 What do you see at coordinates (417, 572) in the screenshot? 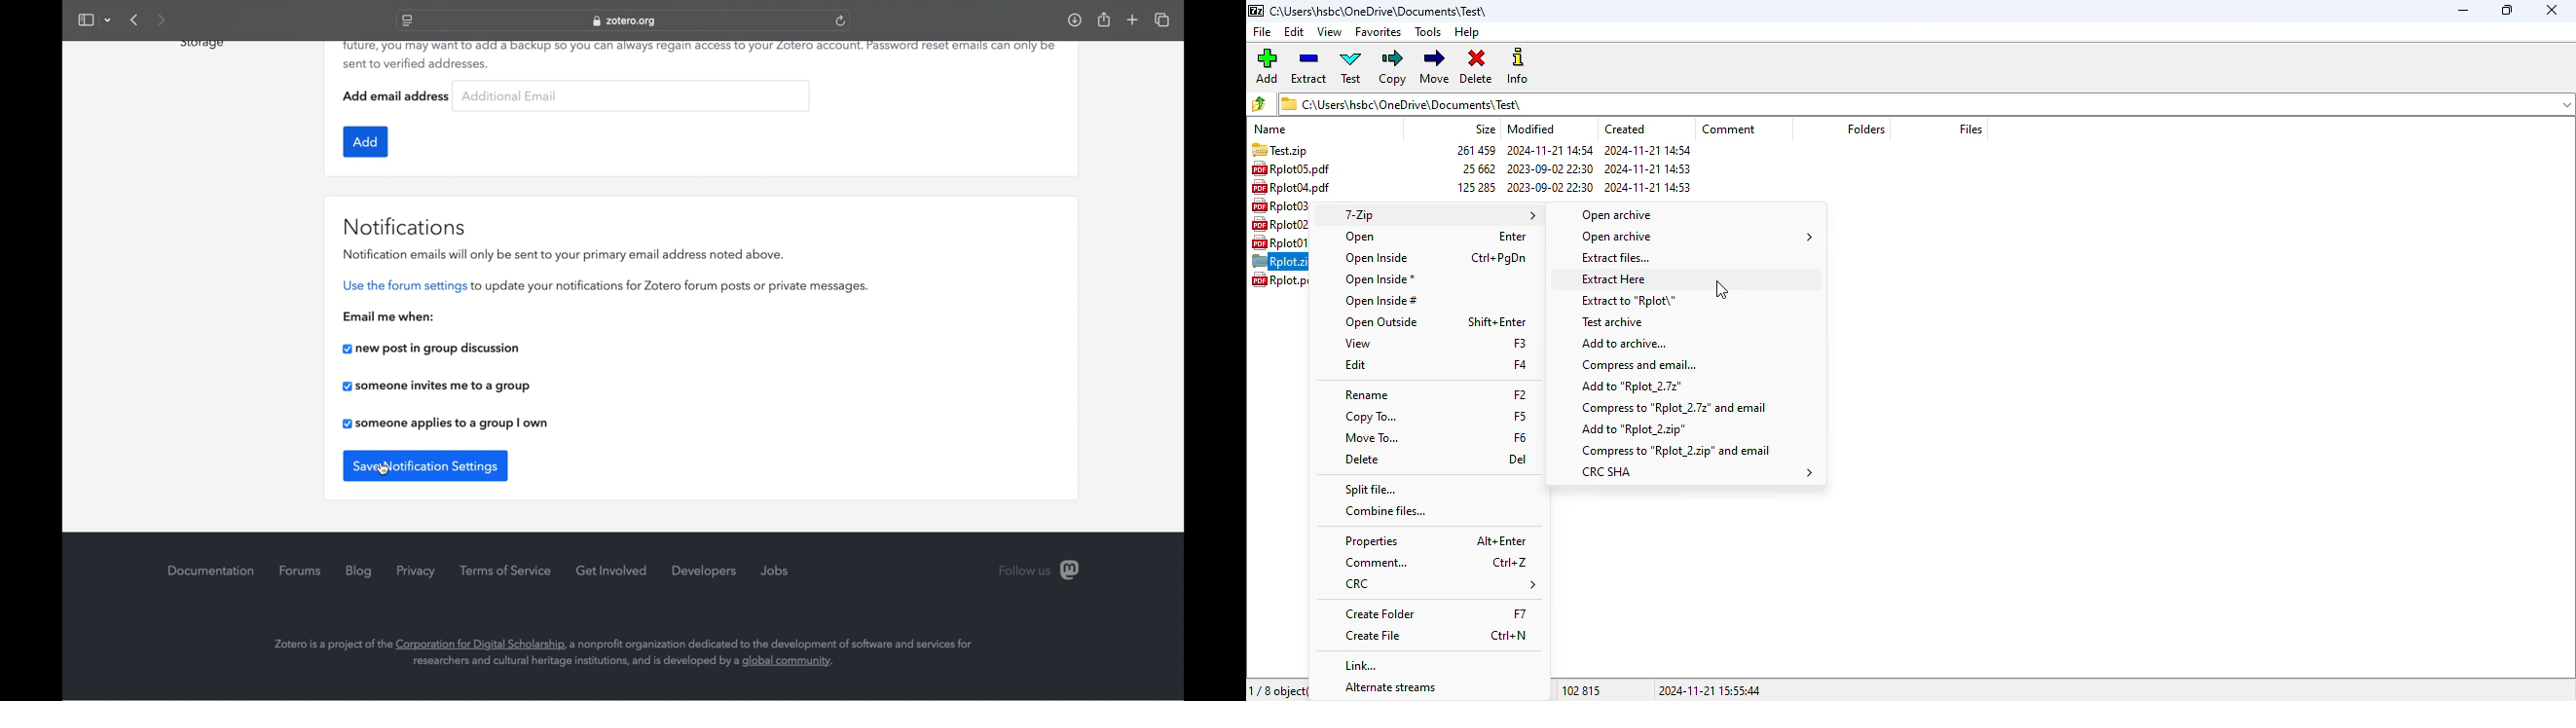
I see `privacy` at bounding box center [417, 572].